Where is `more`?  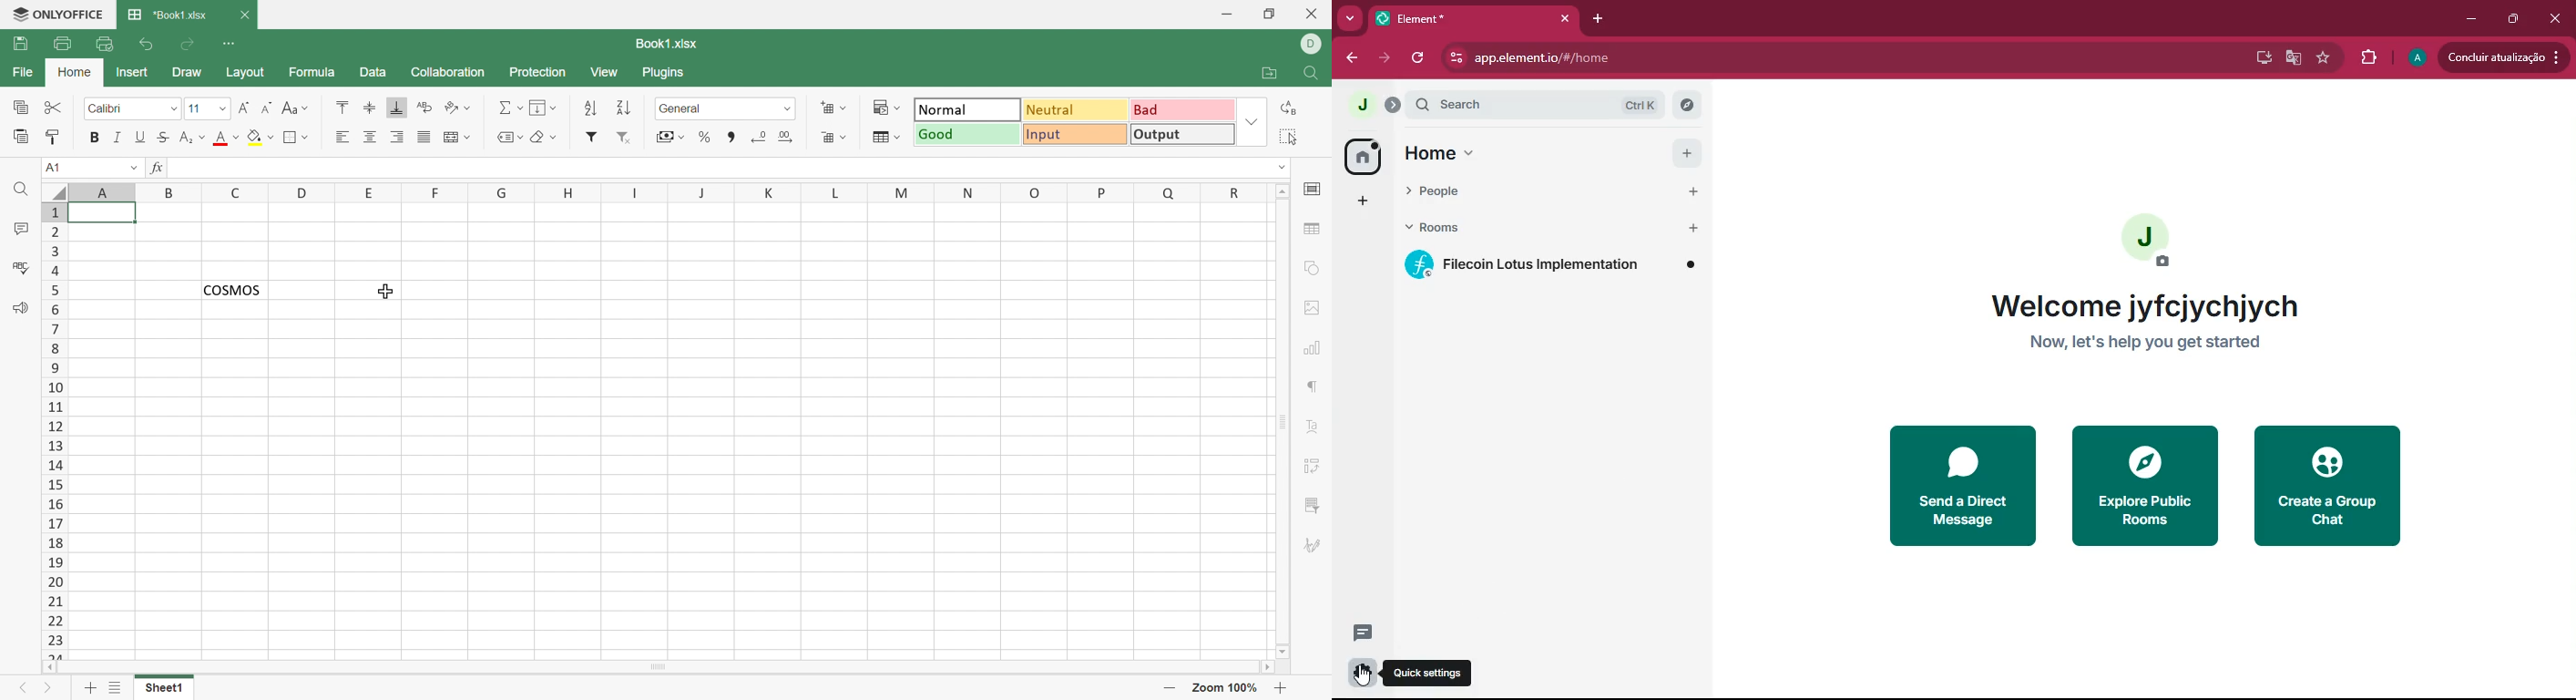 more is located at coordinates (1350, 17).